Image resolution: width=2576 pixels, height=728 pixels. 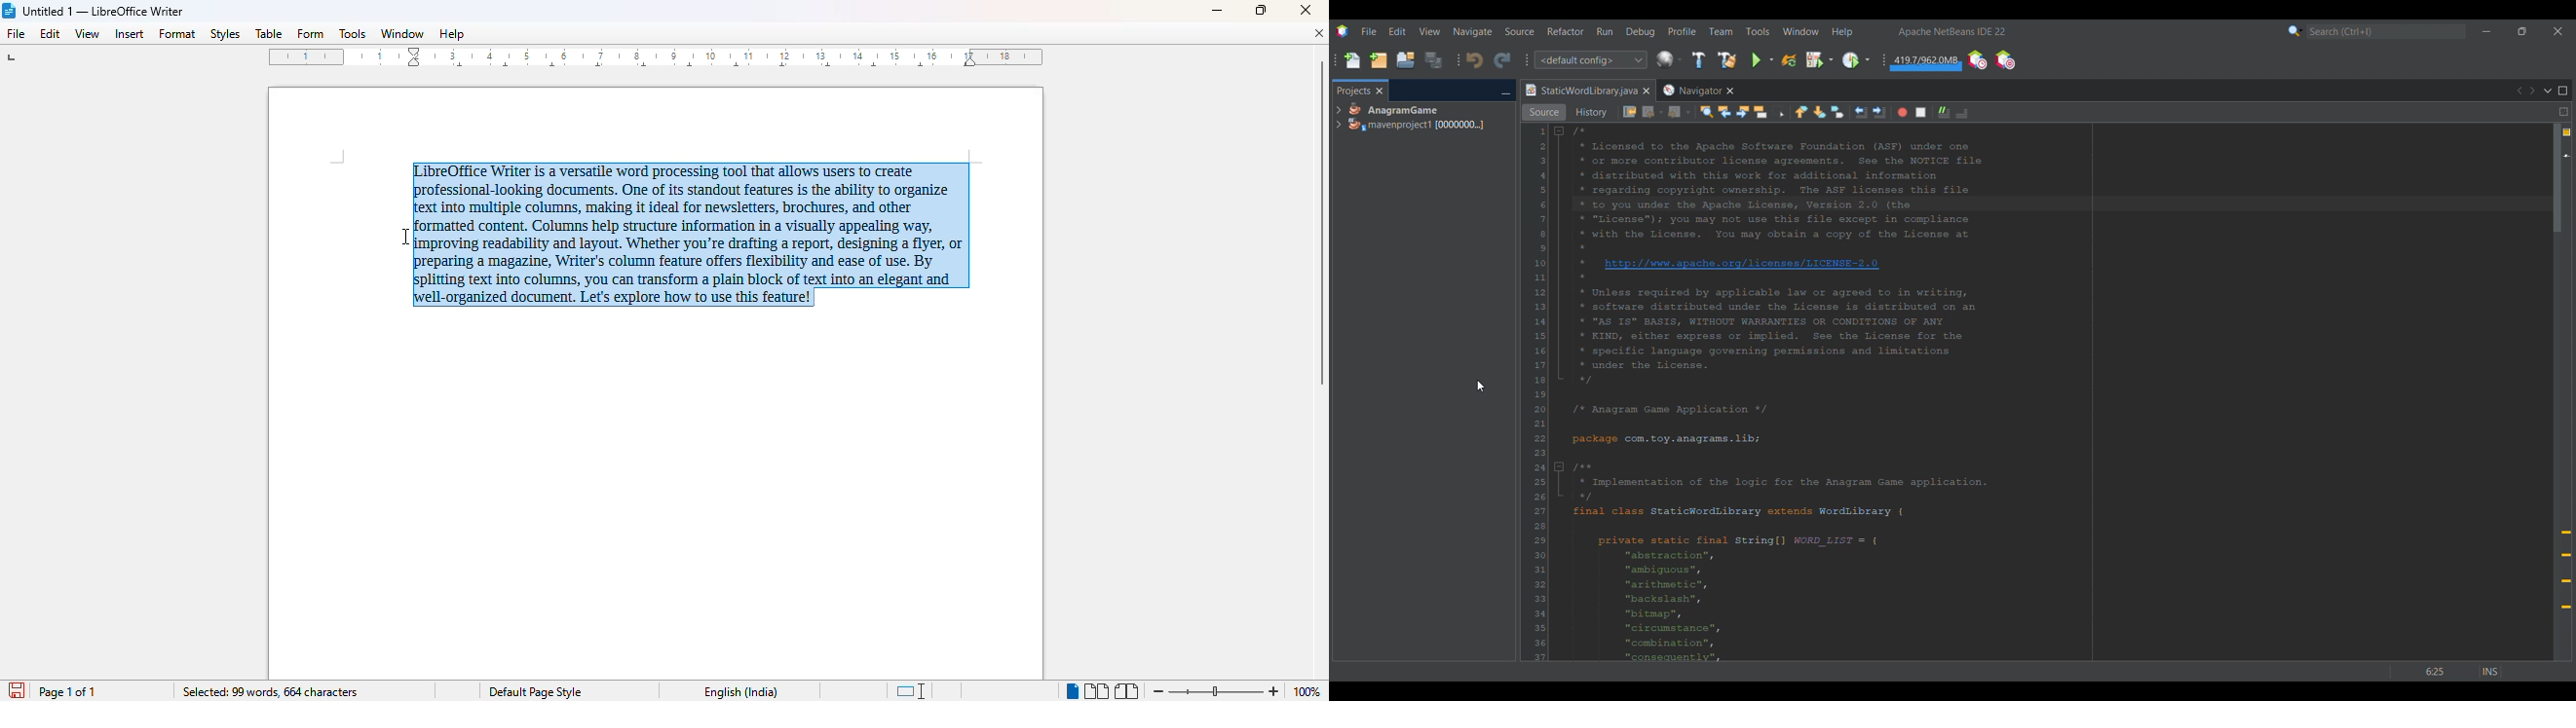 I want to click on cursor, so click(x=405, y=237).